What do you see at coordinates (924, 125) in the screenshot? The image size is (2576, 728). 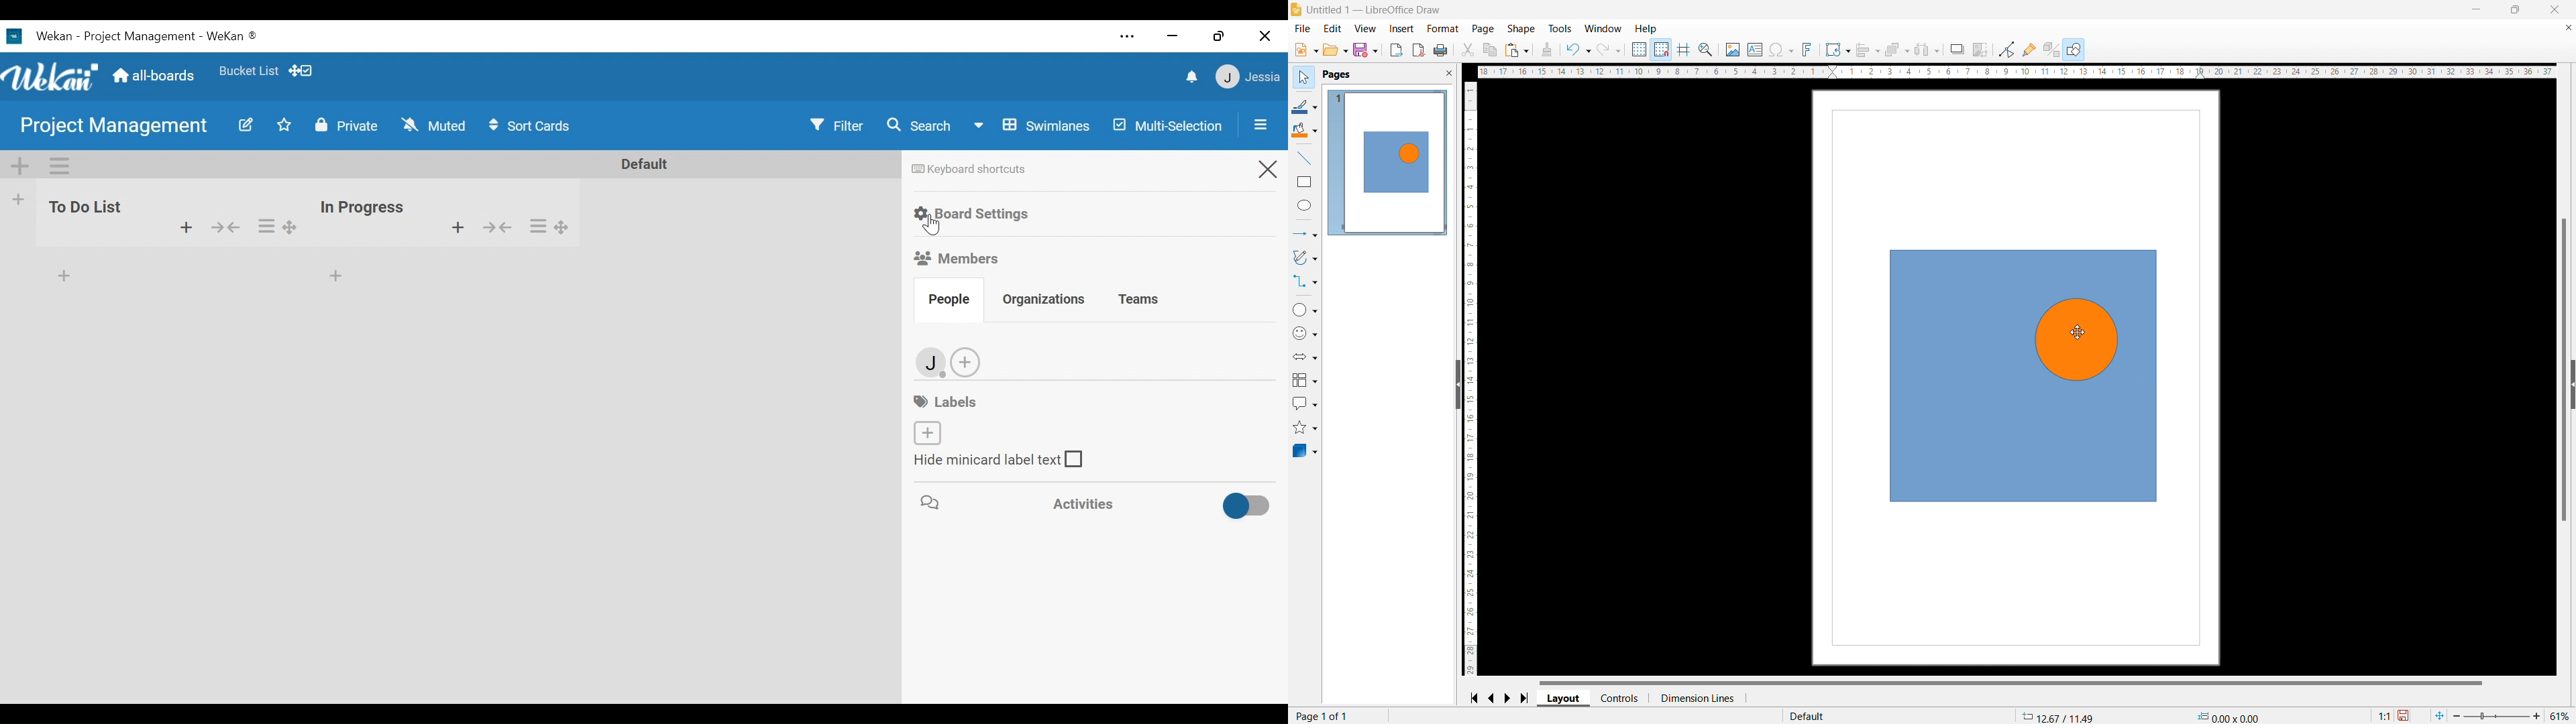 I see `Search` at bounding box center [924, 125].